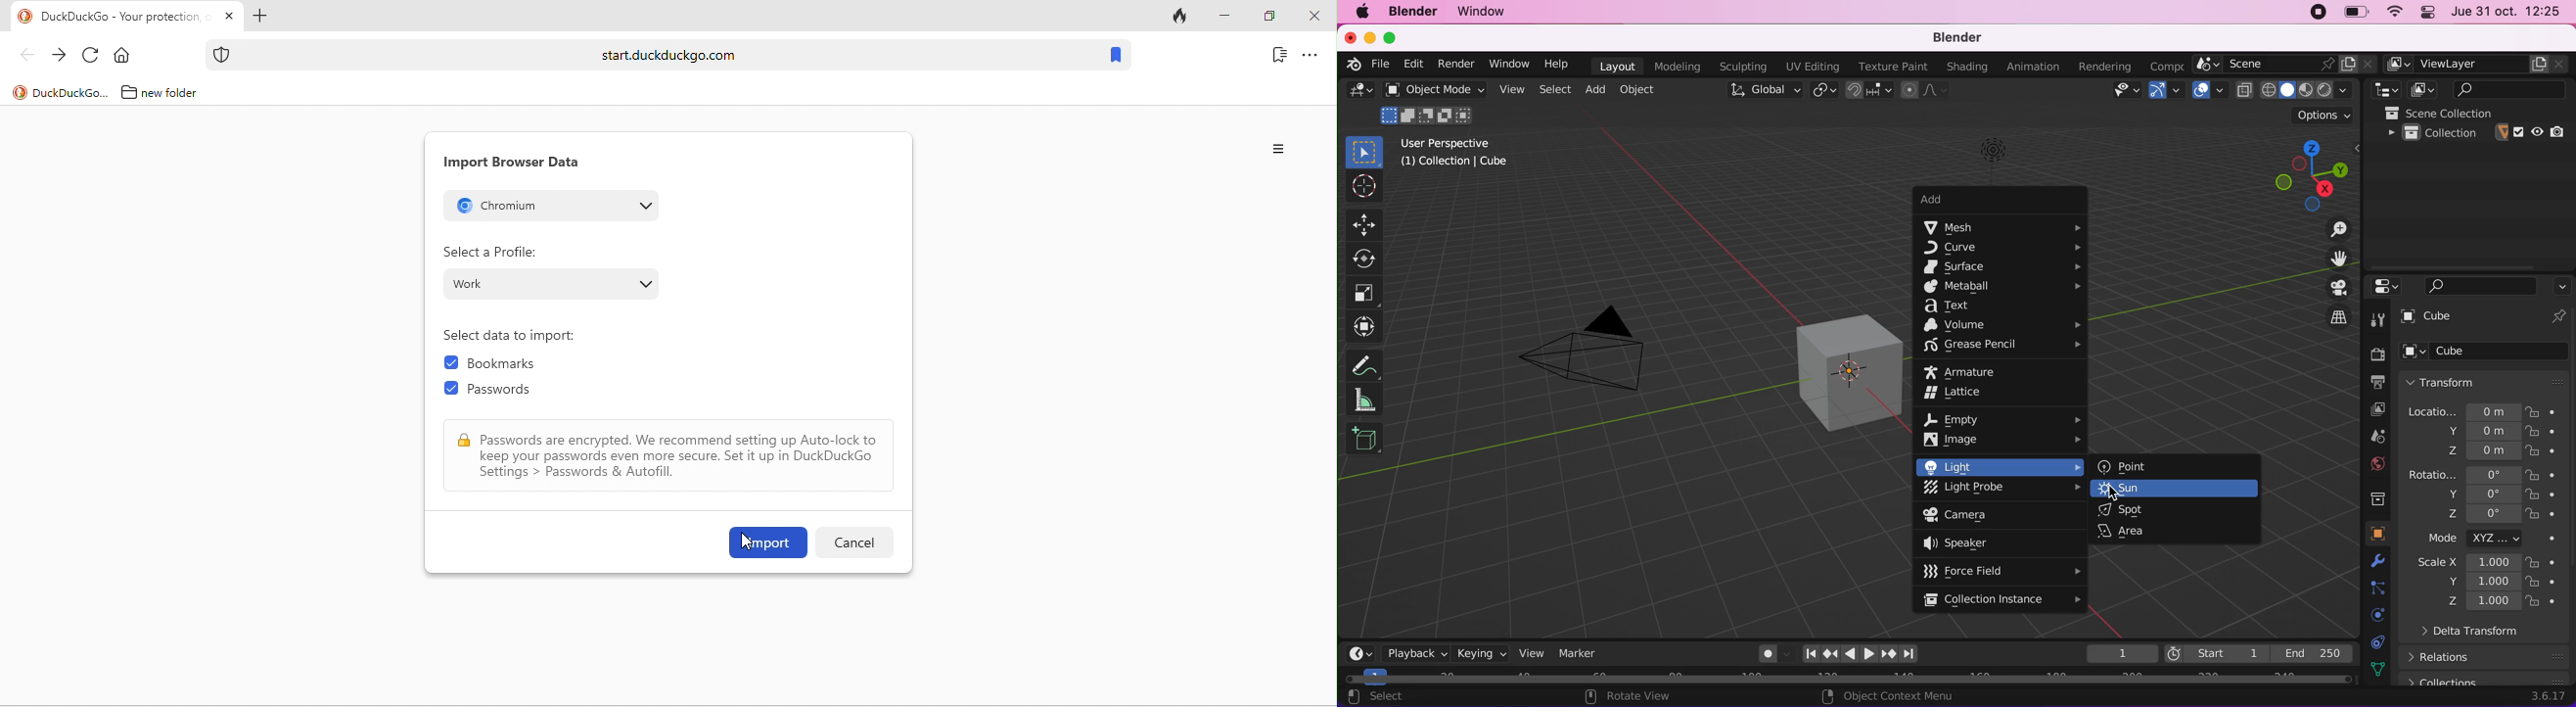 This screenshot has width=2576, height=728. Describe the element at coordinates (2006, 417) in the screenshot. I see `empty` at that location.